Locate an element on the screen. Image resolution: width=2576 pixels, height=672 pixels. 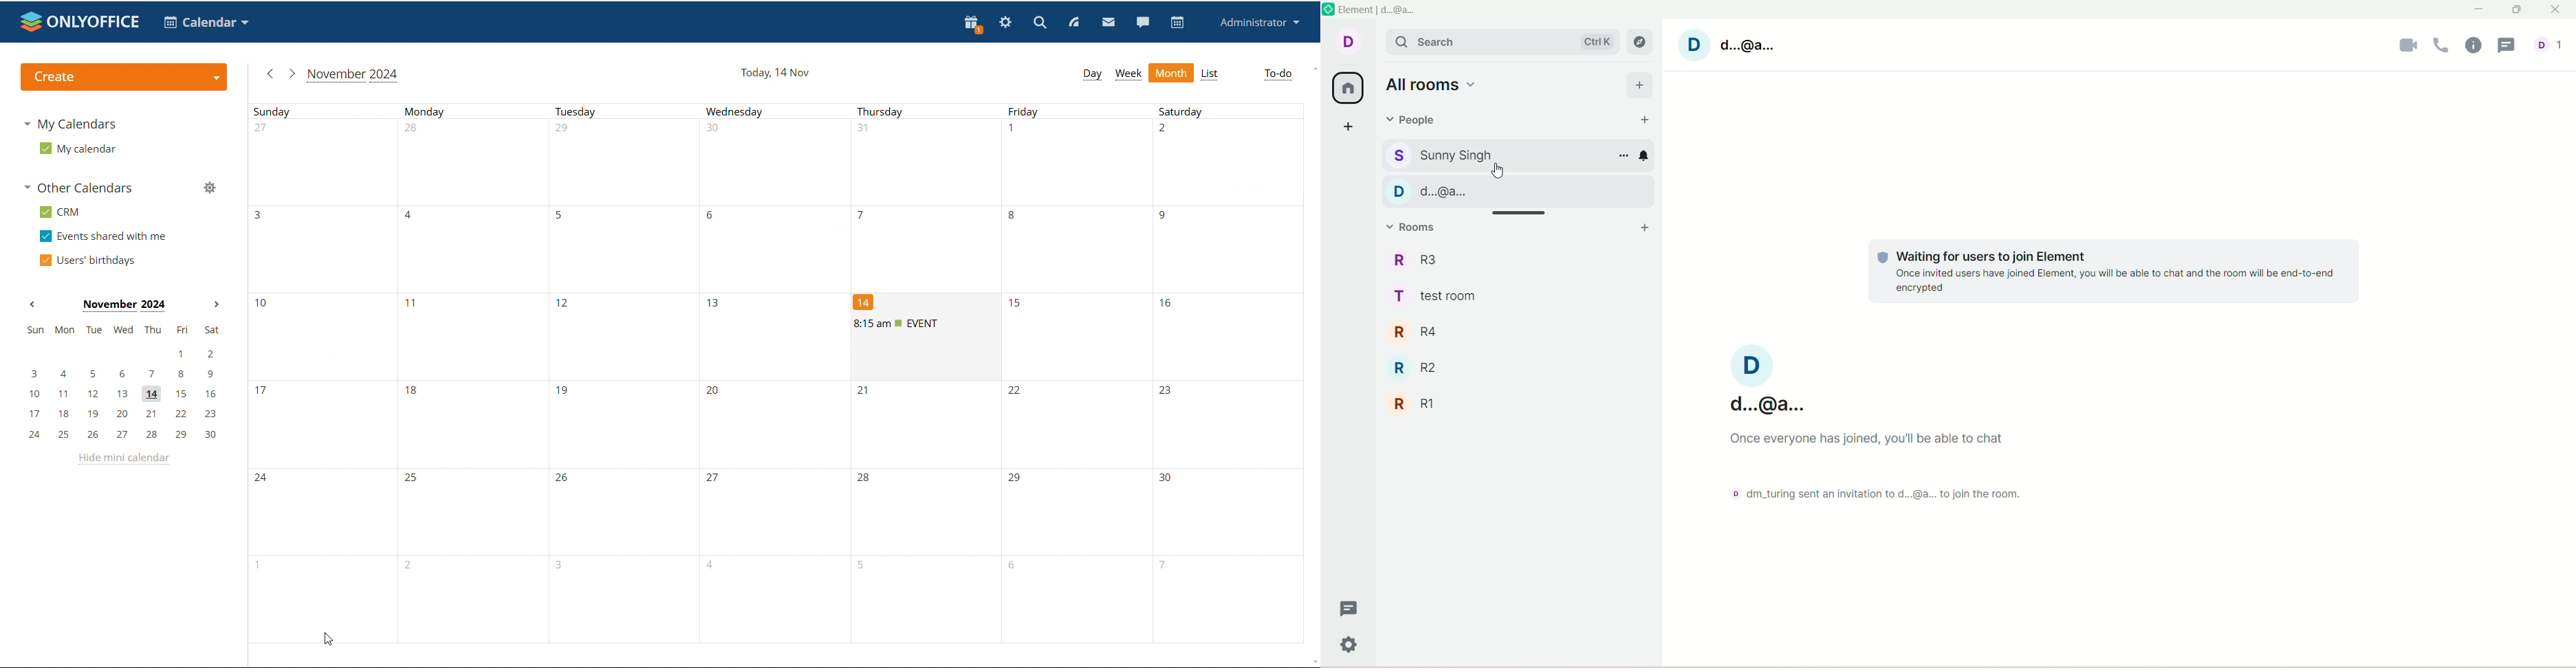
Element logo is located at coordinates (1329, 8).